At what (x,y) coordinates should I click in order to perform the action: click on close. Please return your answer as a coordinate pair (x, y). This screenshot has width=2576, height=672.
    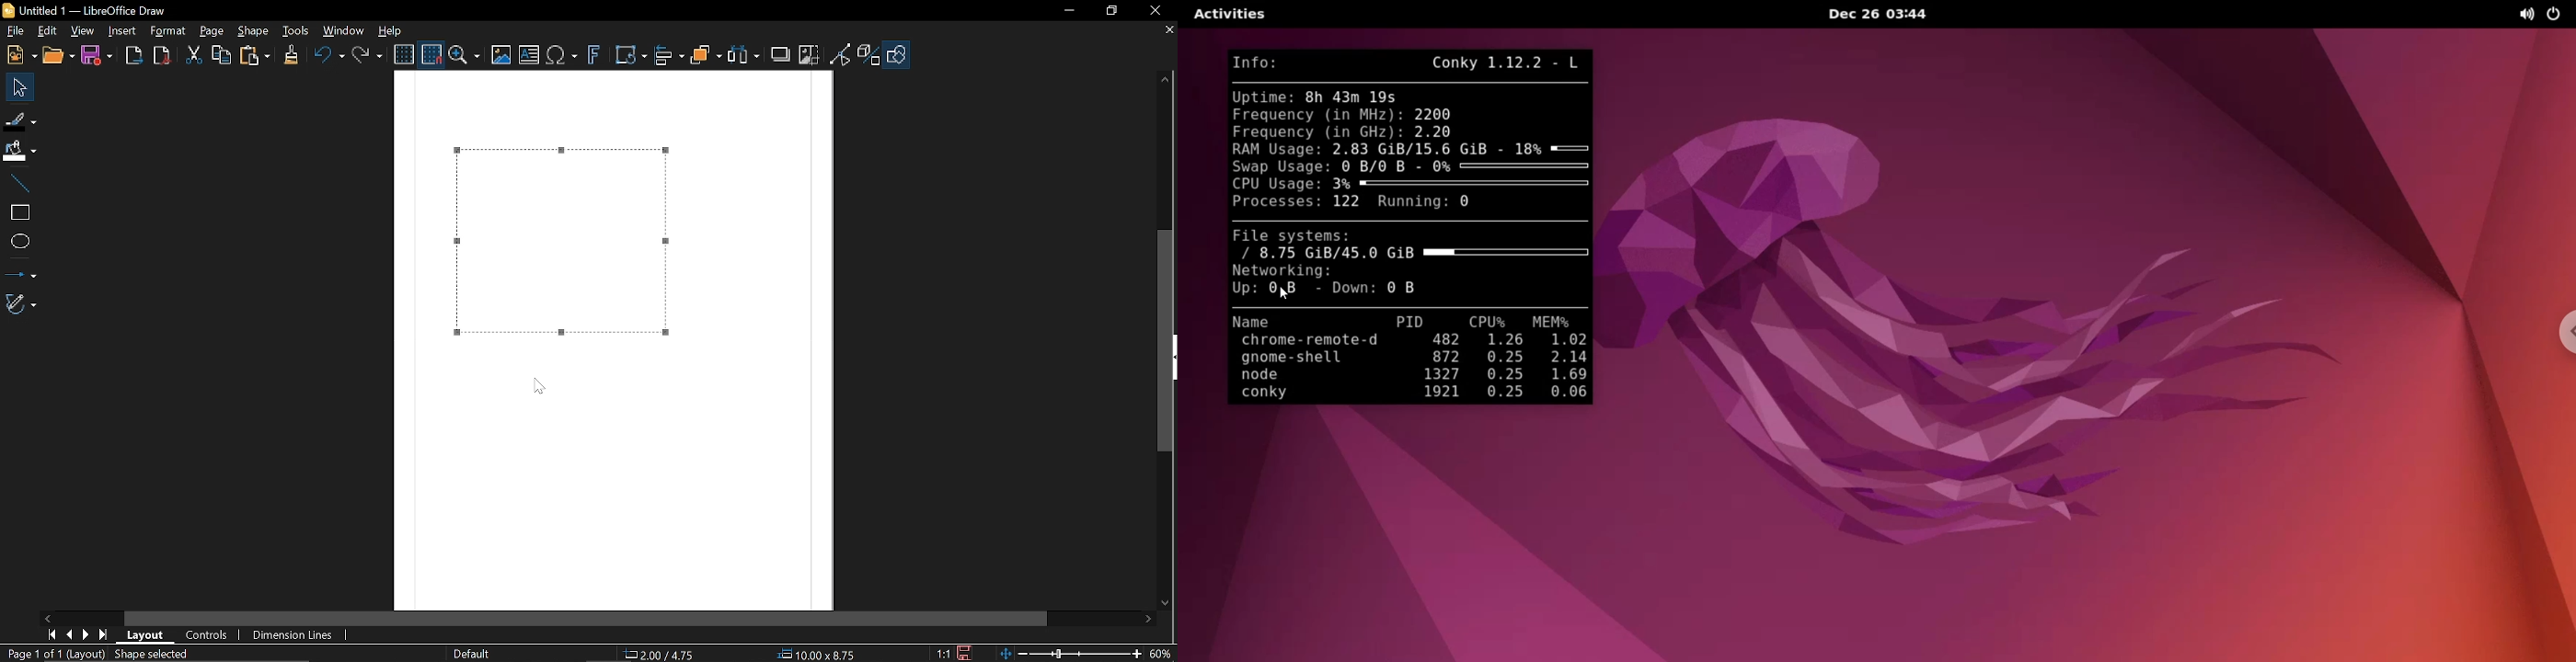
    Looking at the image, I should click on (1155, 11).